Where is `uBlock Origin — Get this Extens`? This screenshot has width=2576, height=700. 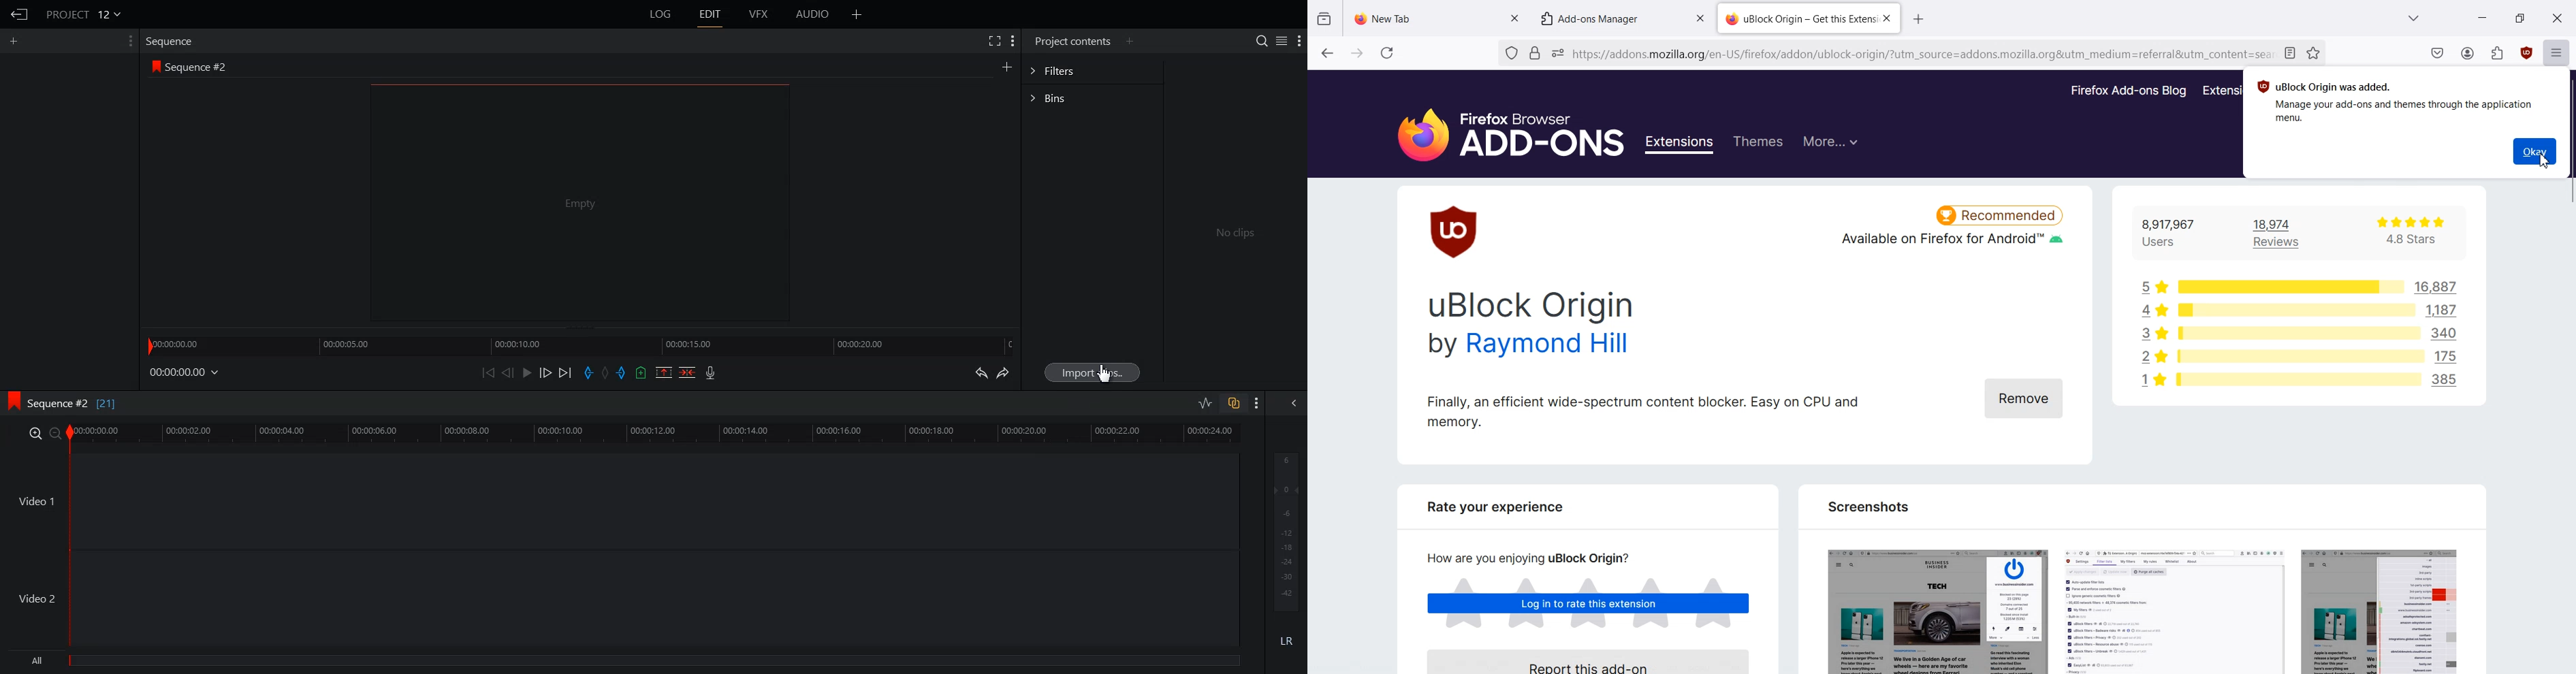 uBlock Origin — Get this Extens is located at coordinates (1800, 17).